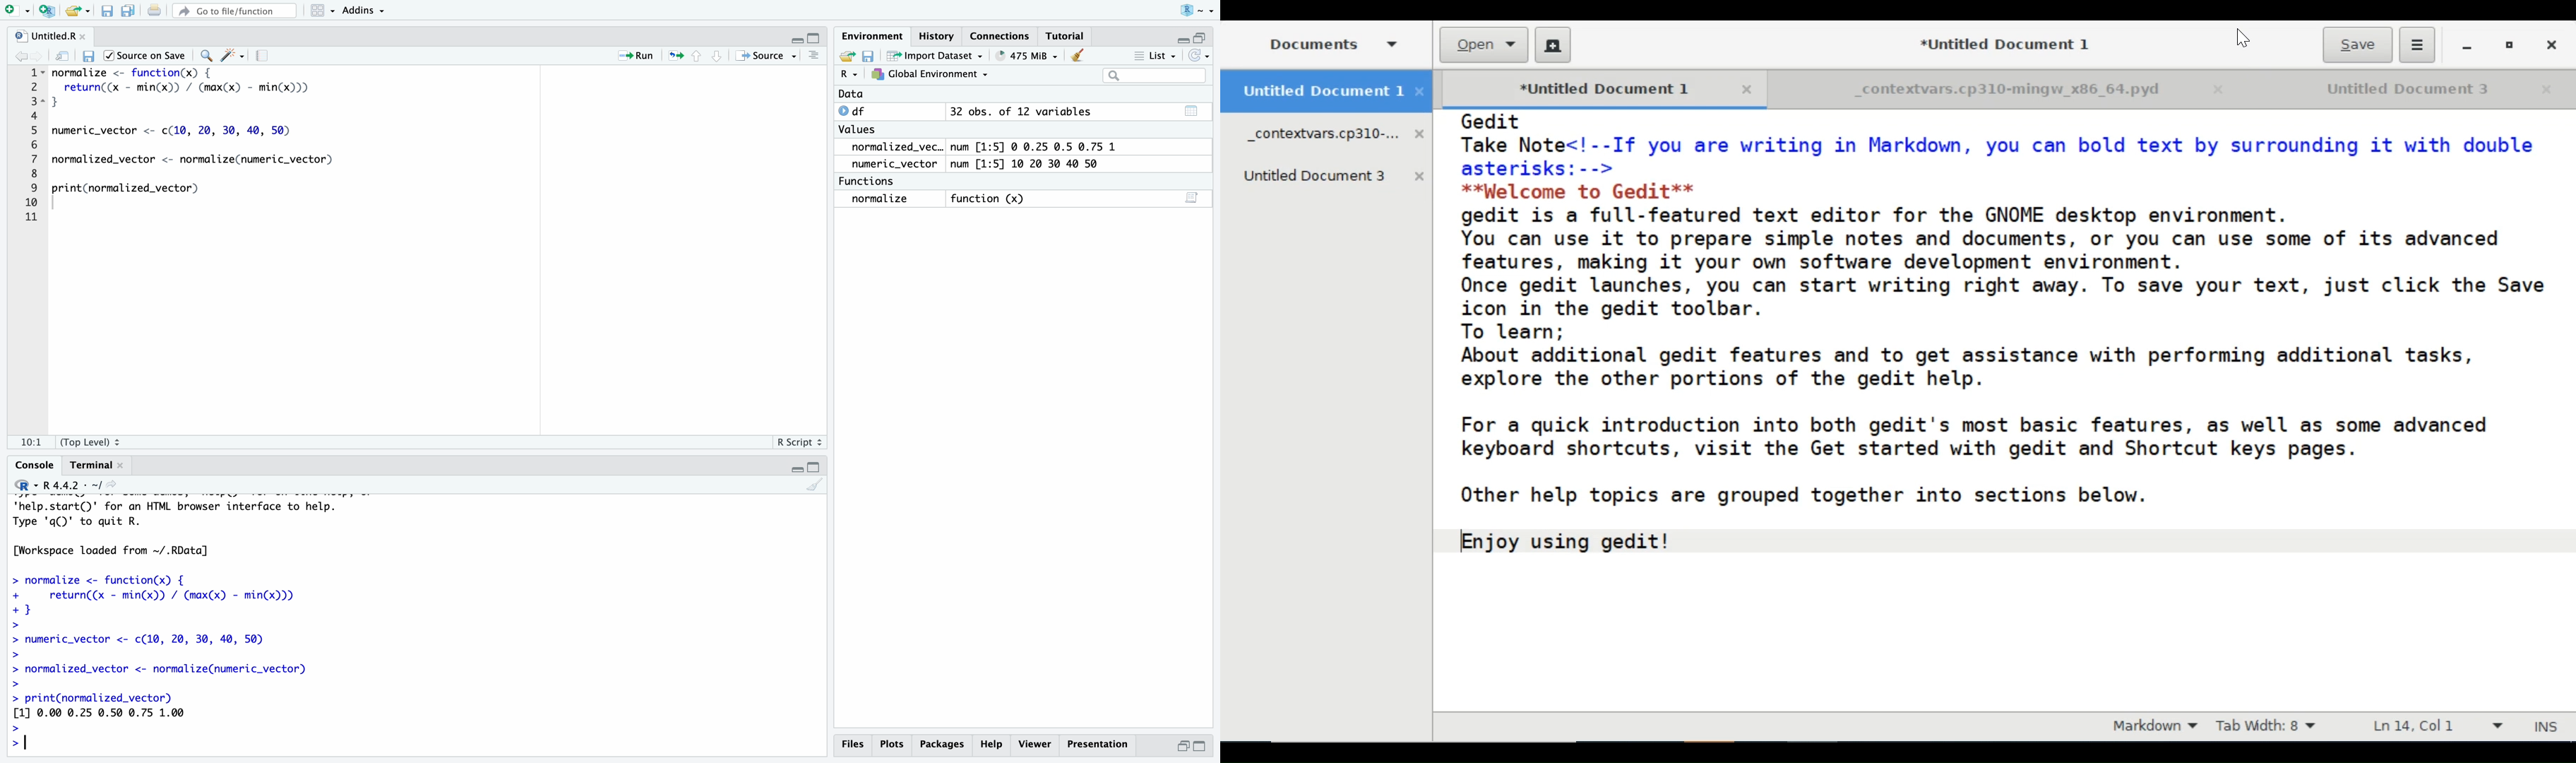 The width and height of the screenshot is (2576, 784). Describe the element at coordinates (62, 55) in the screenshot. I see `Show in new window` at that location.